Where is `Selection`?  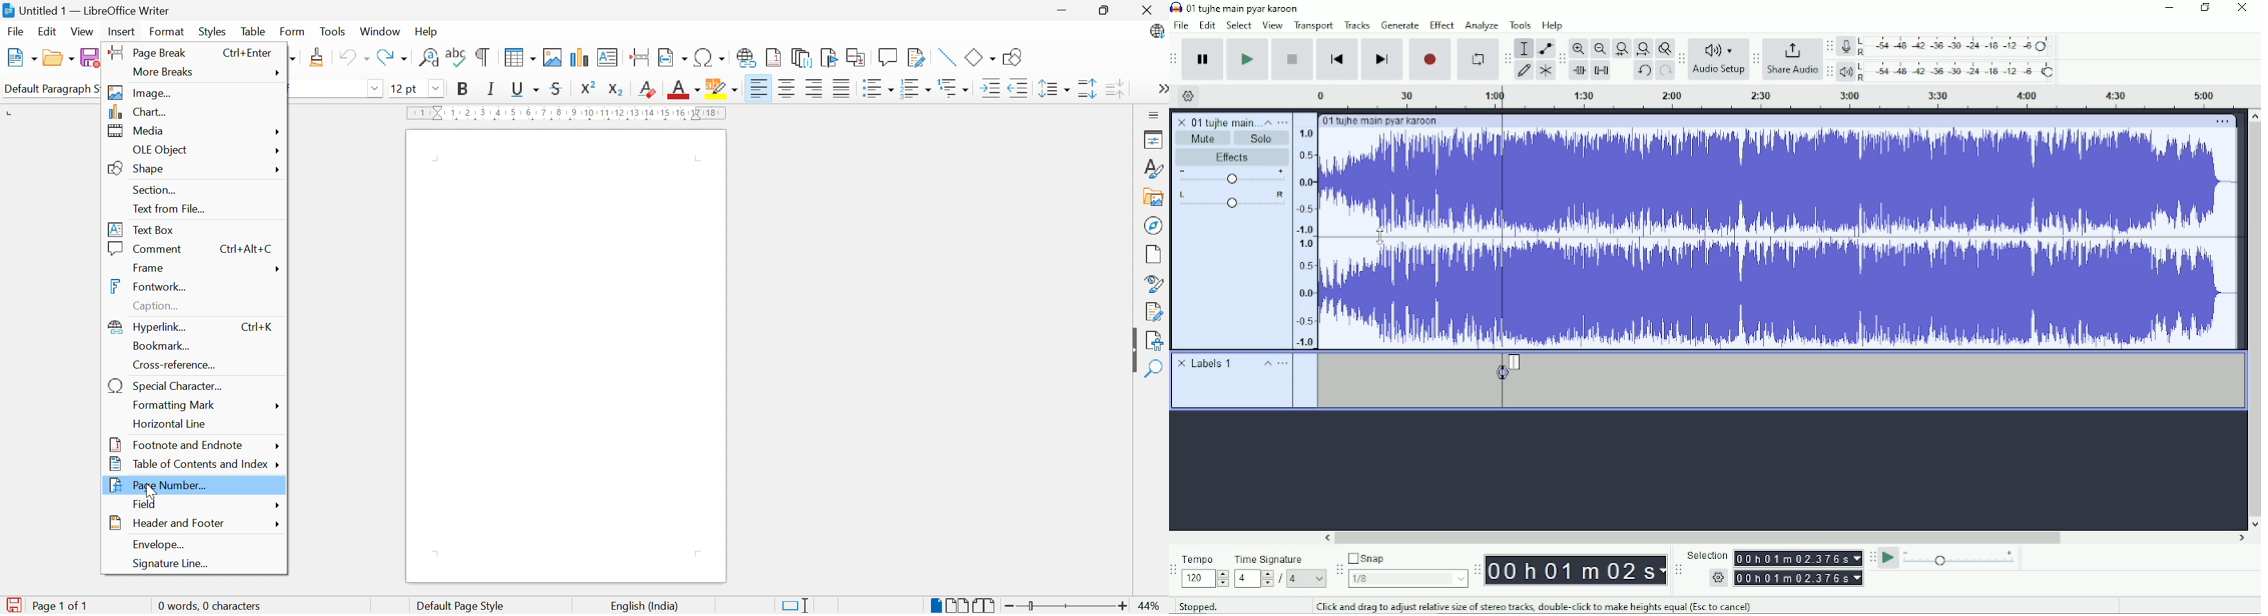
Selection is located at coordinates (1775, 568).